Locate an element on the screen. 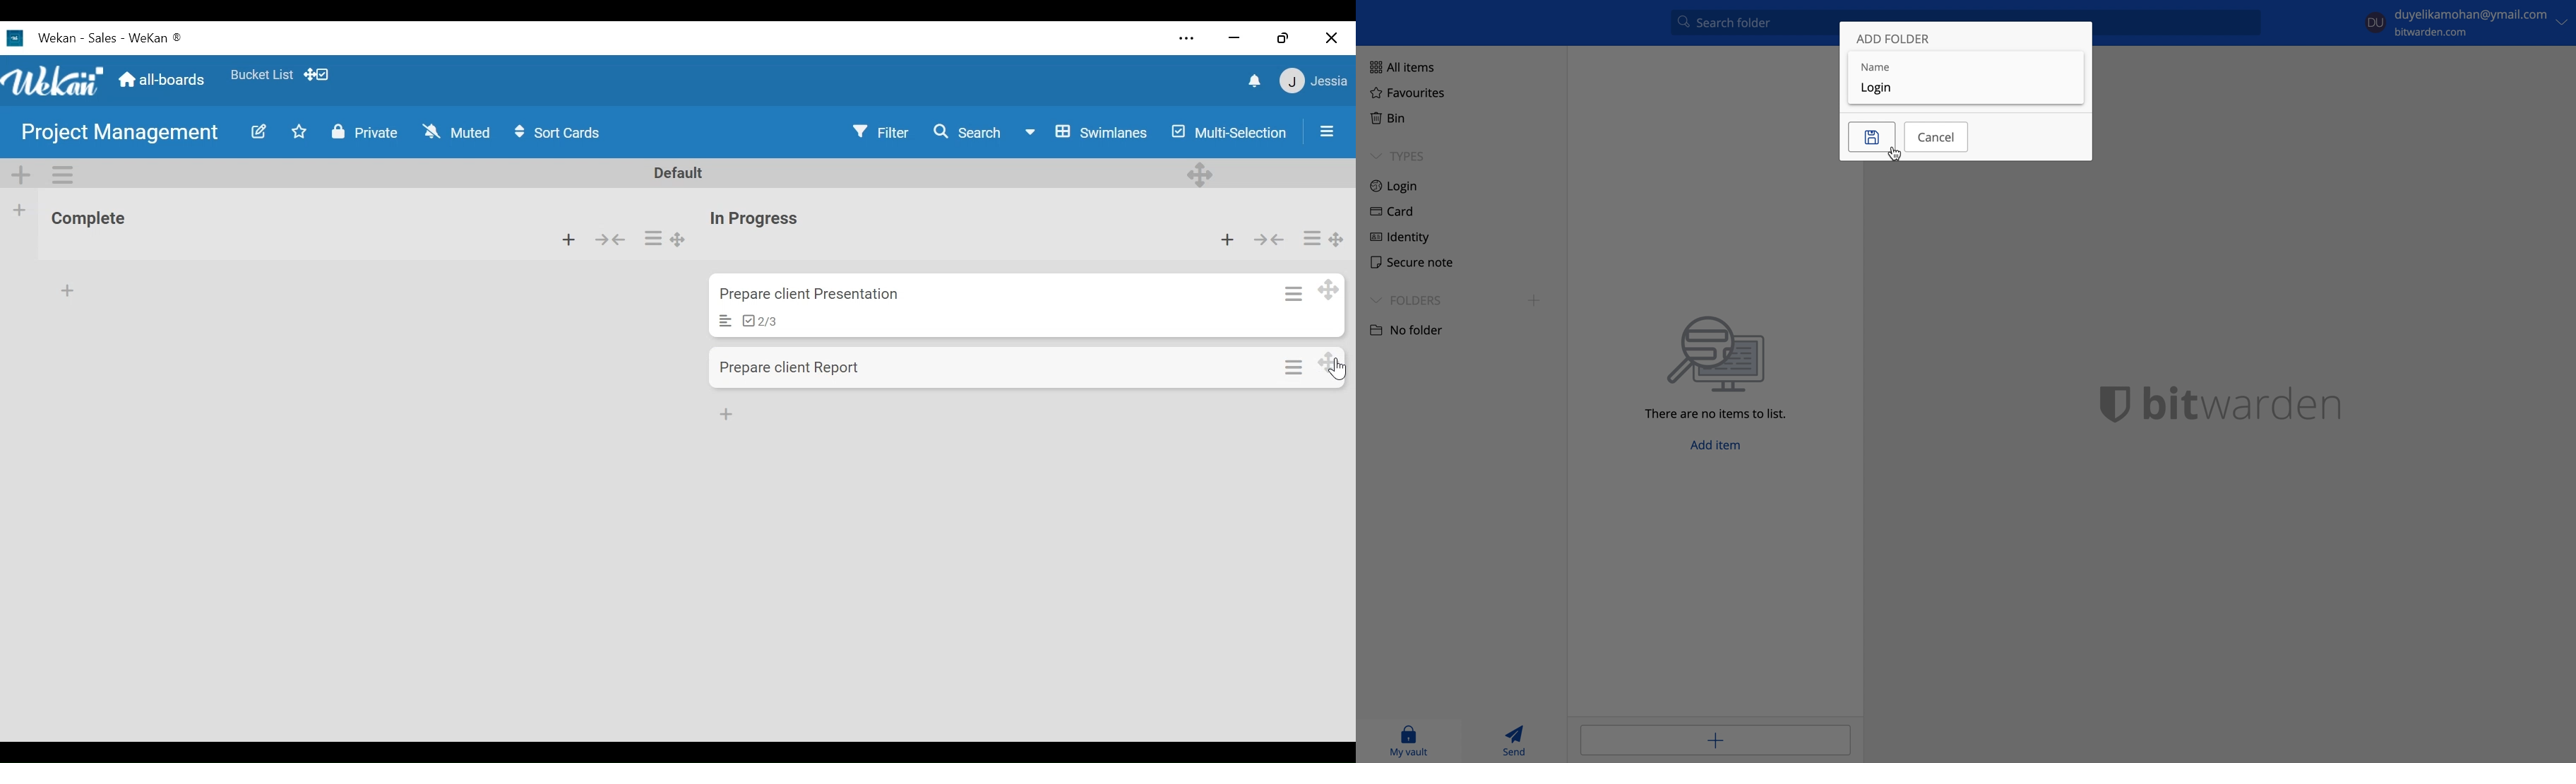 The width and height of the screenshot is (2576, 784). types is located at coordinates (1397, 156).